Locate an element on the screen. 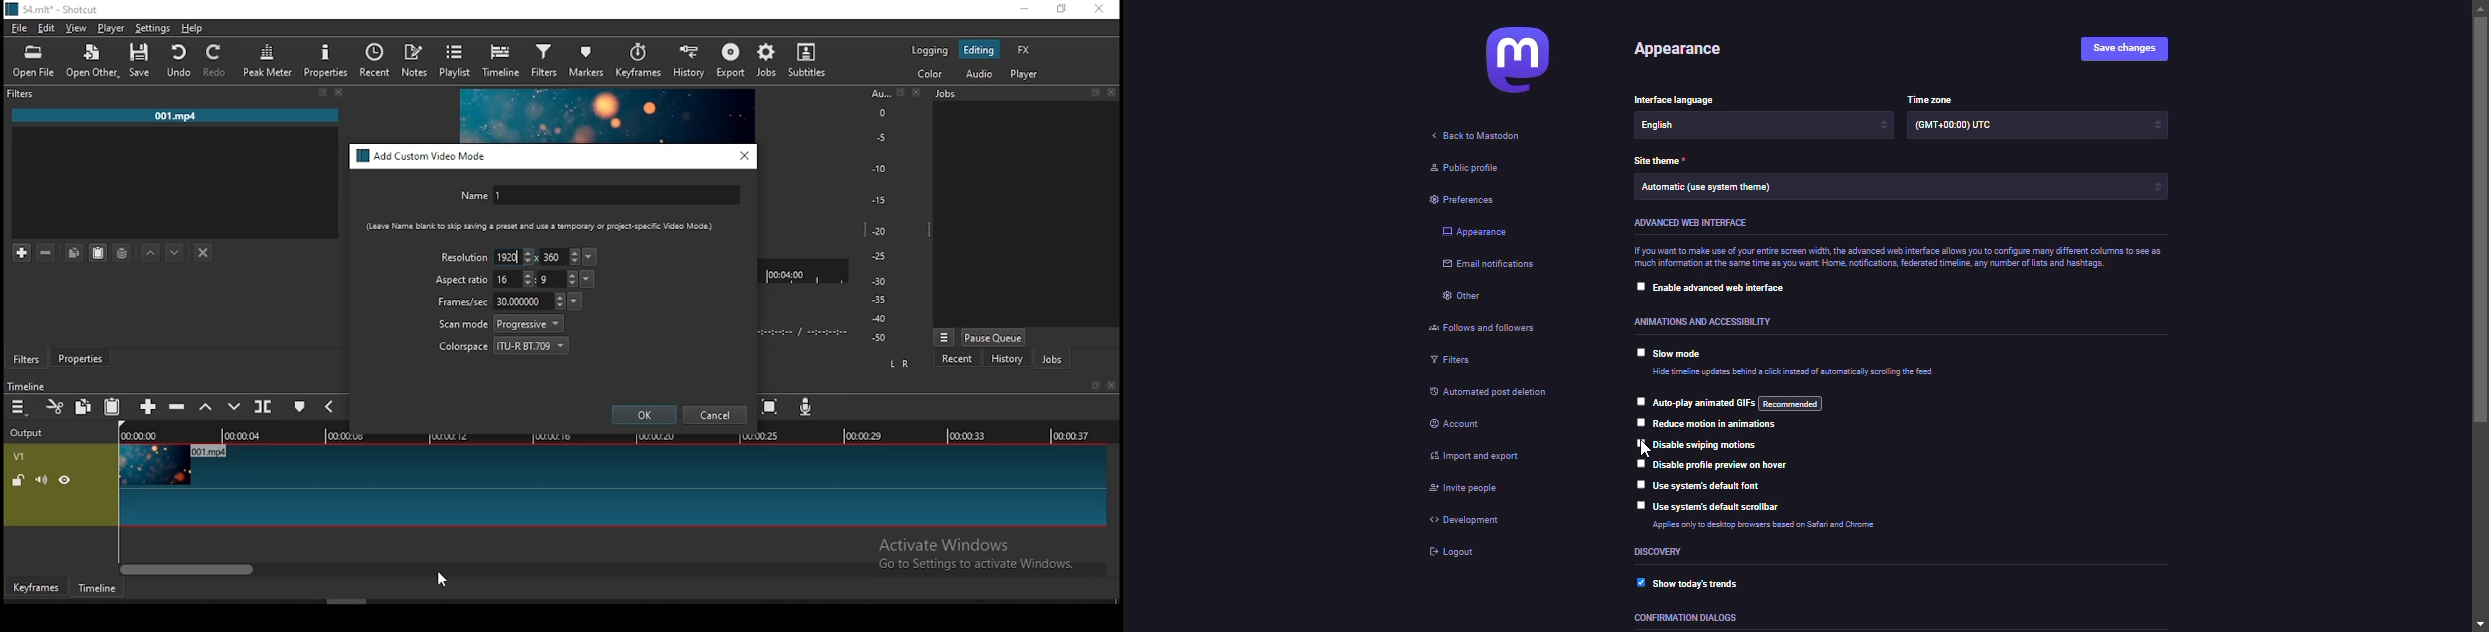 The height and width of the screenshot is (644, 2492). open other is located at coordinates (94, 62).